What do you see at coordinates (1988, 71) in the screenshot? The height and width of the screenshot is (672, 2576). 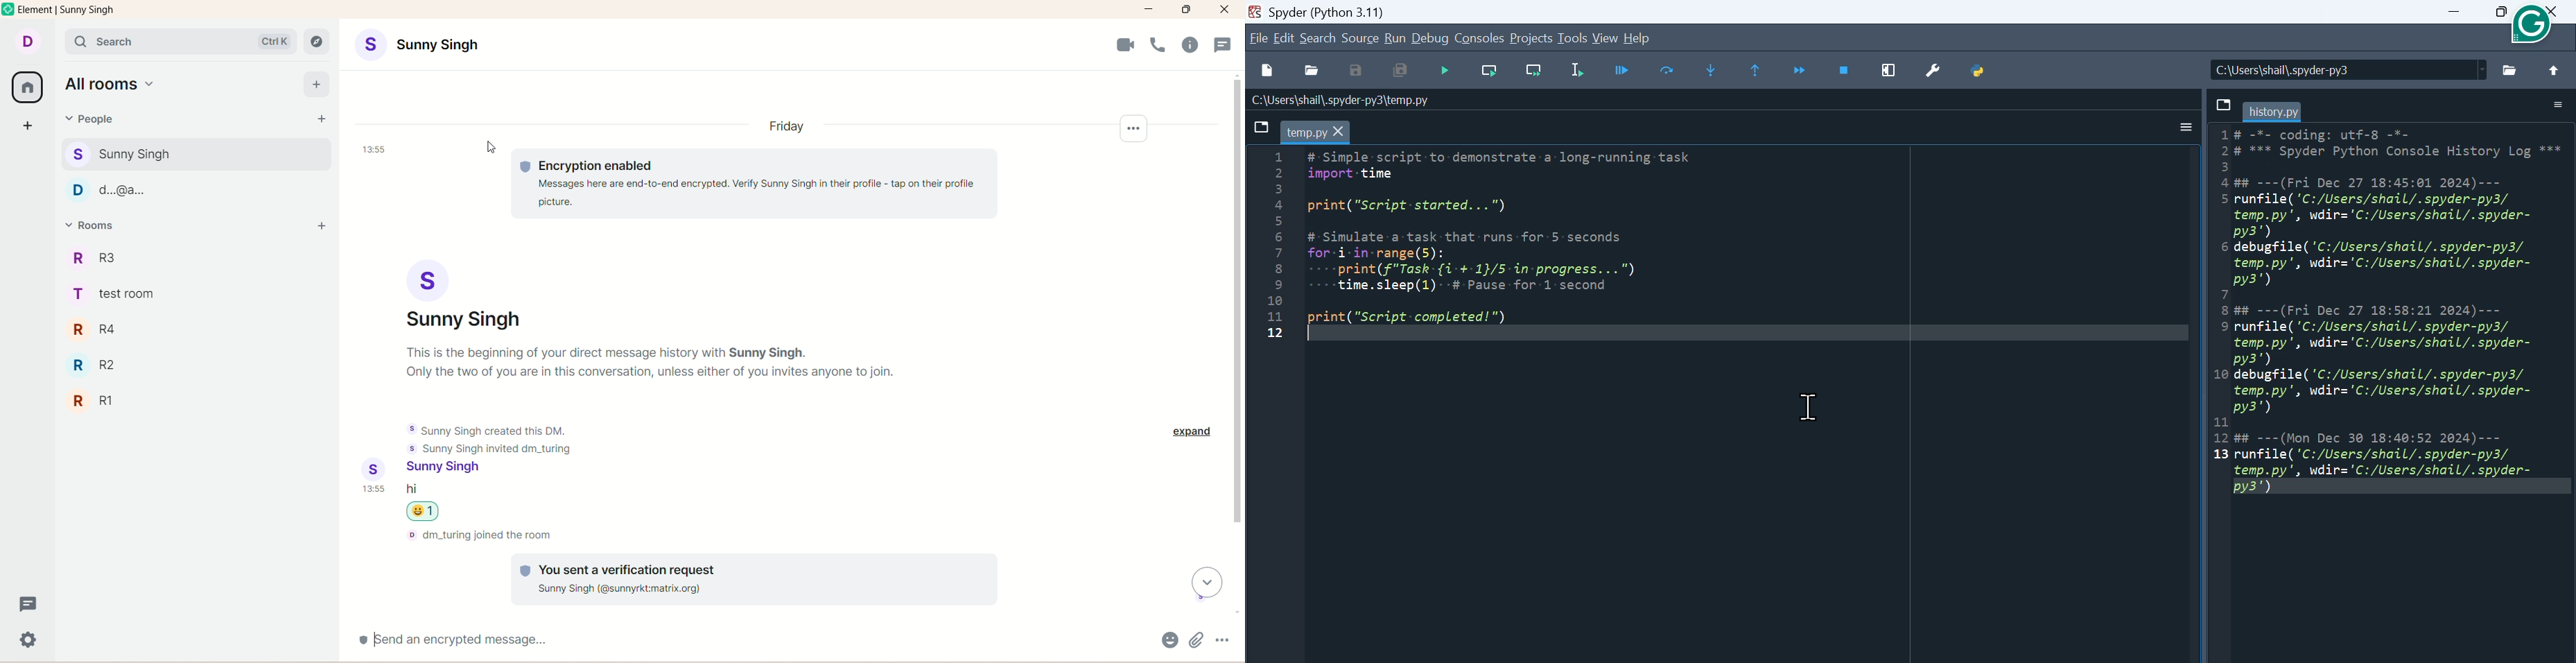 I see `Python path manager` at bounding box center [1988, 71].